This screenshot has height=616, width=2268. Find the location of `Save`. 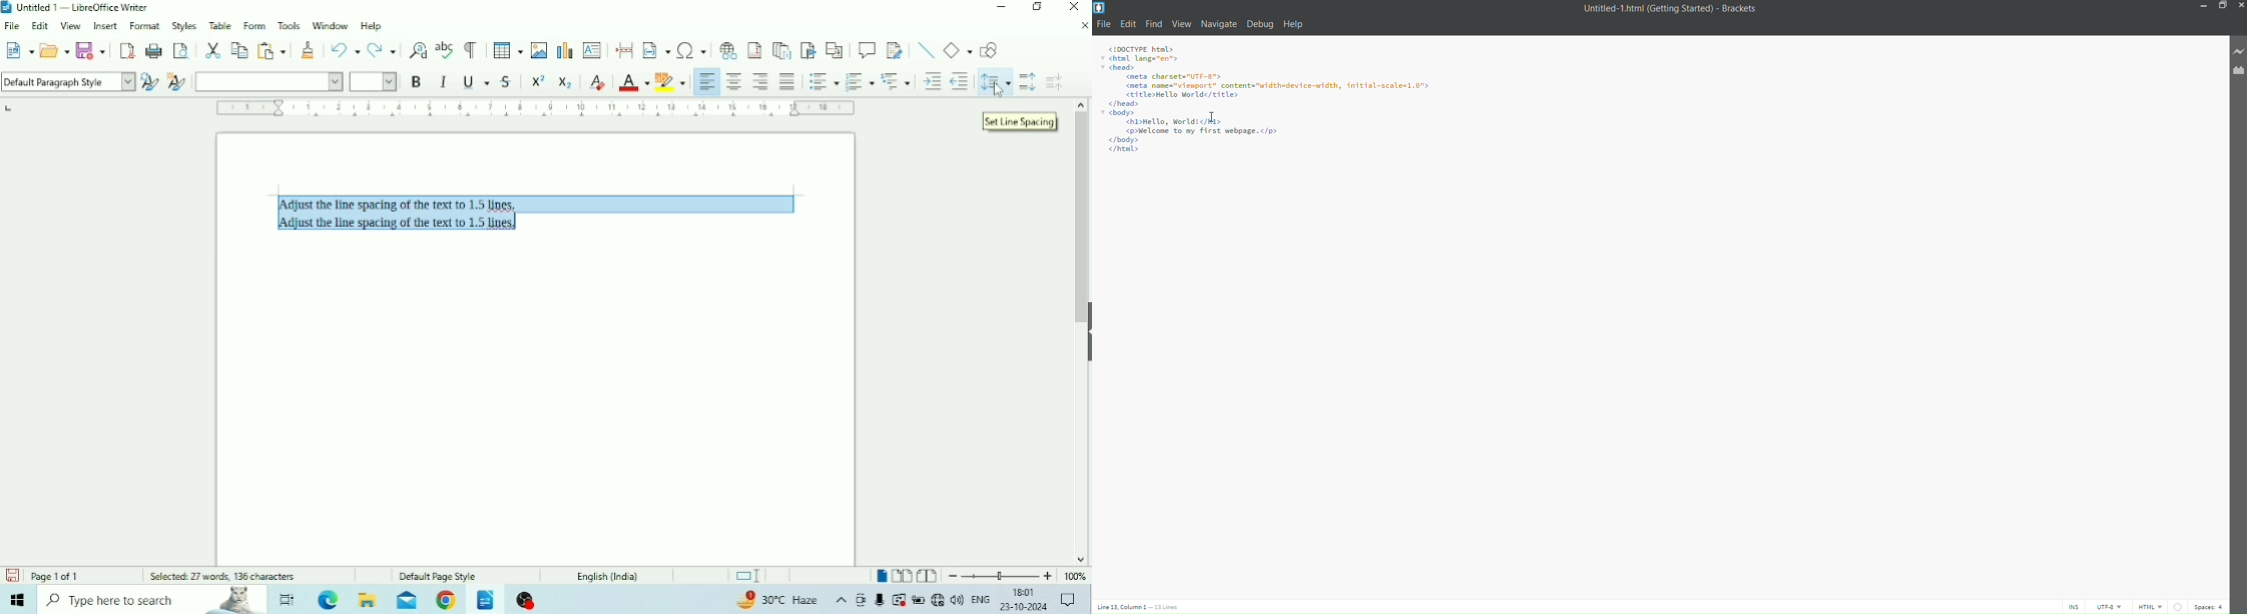

Save is located at coordinates (12, 575).